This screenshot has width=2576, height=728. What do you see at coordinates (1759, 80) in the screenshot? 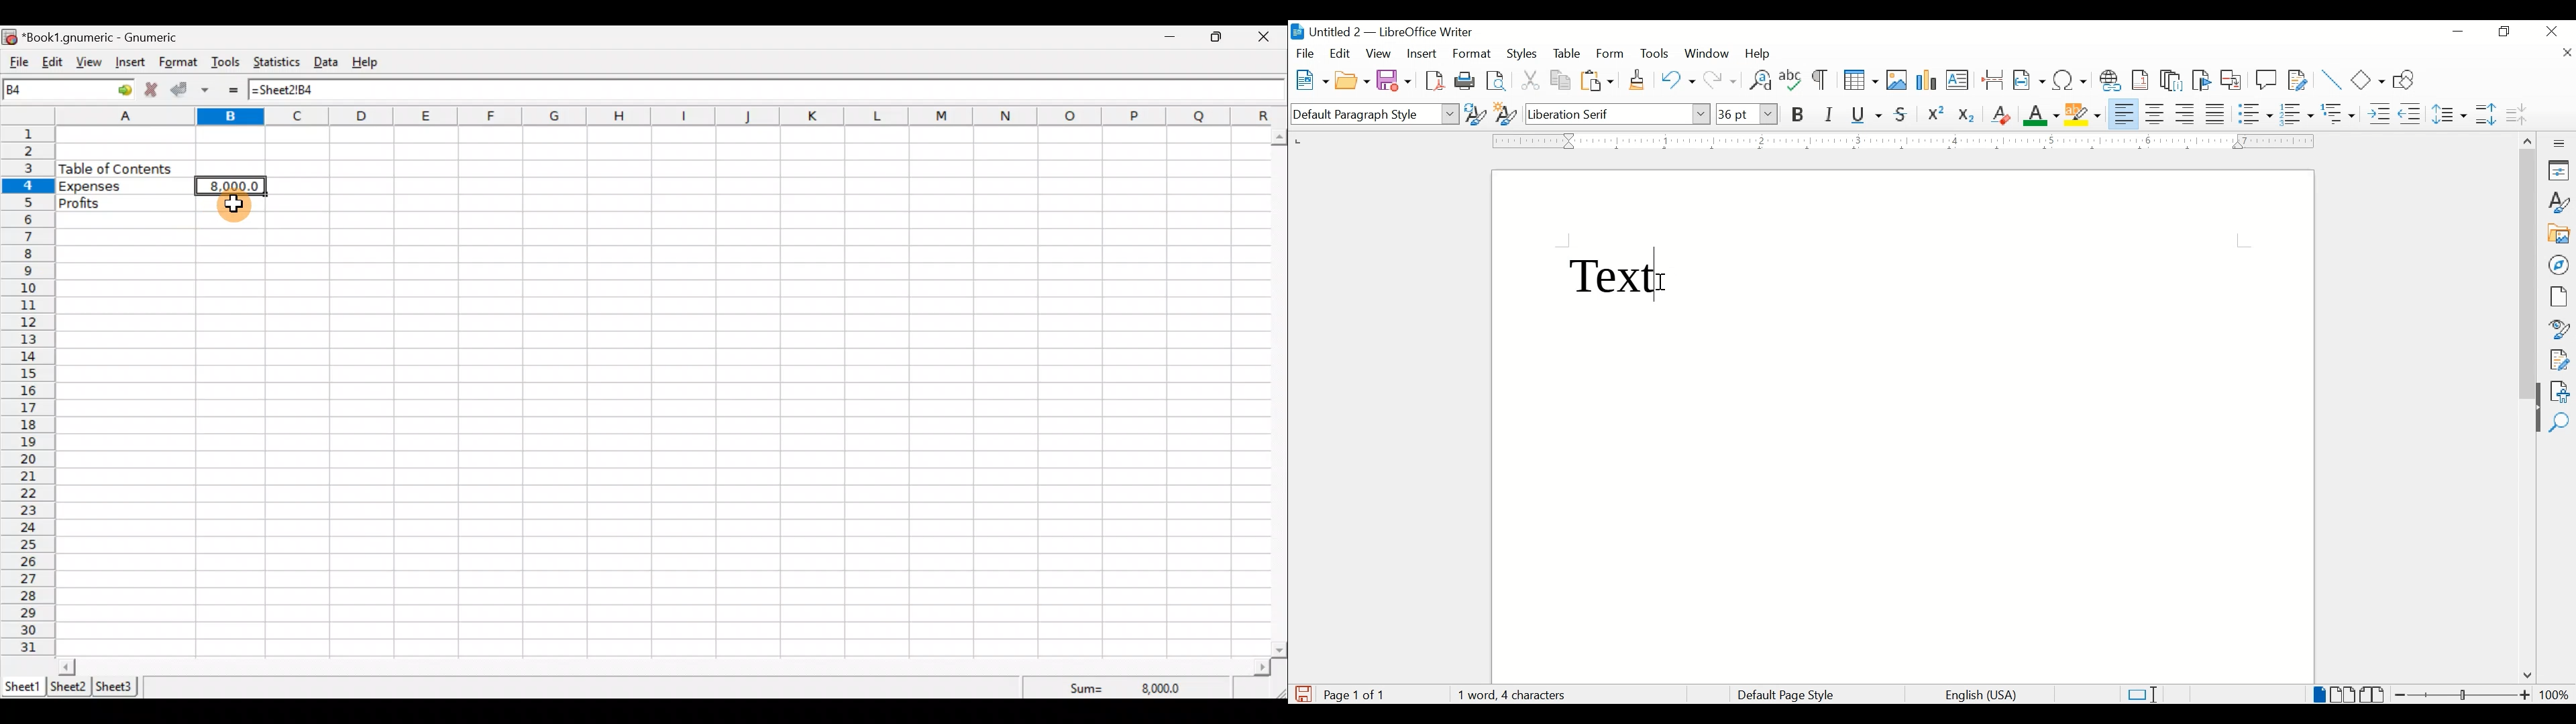
I see `find and replace` at bounding box center [1759, 80].